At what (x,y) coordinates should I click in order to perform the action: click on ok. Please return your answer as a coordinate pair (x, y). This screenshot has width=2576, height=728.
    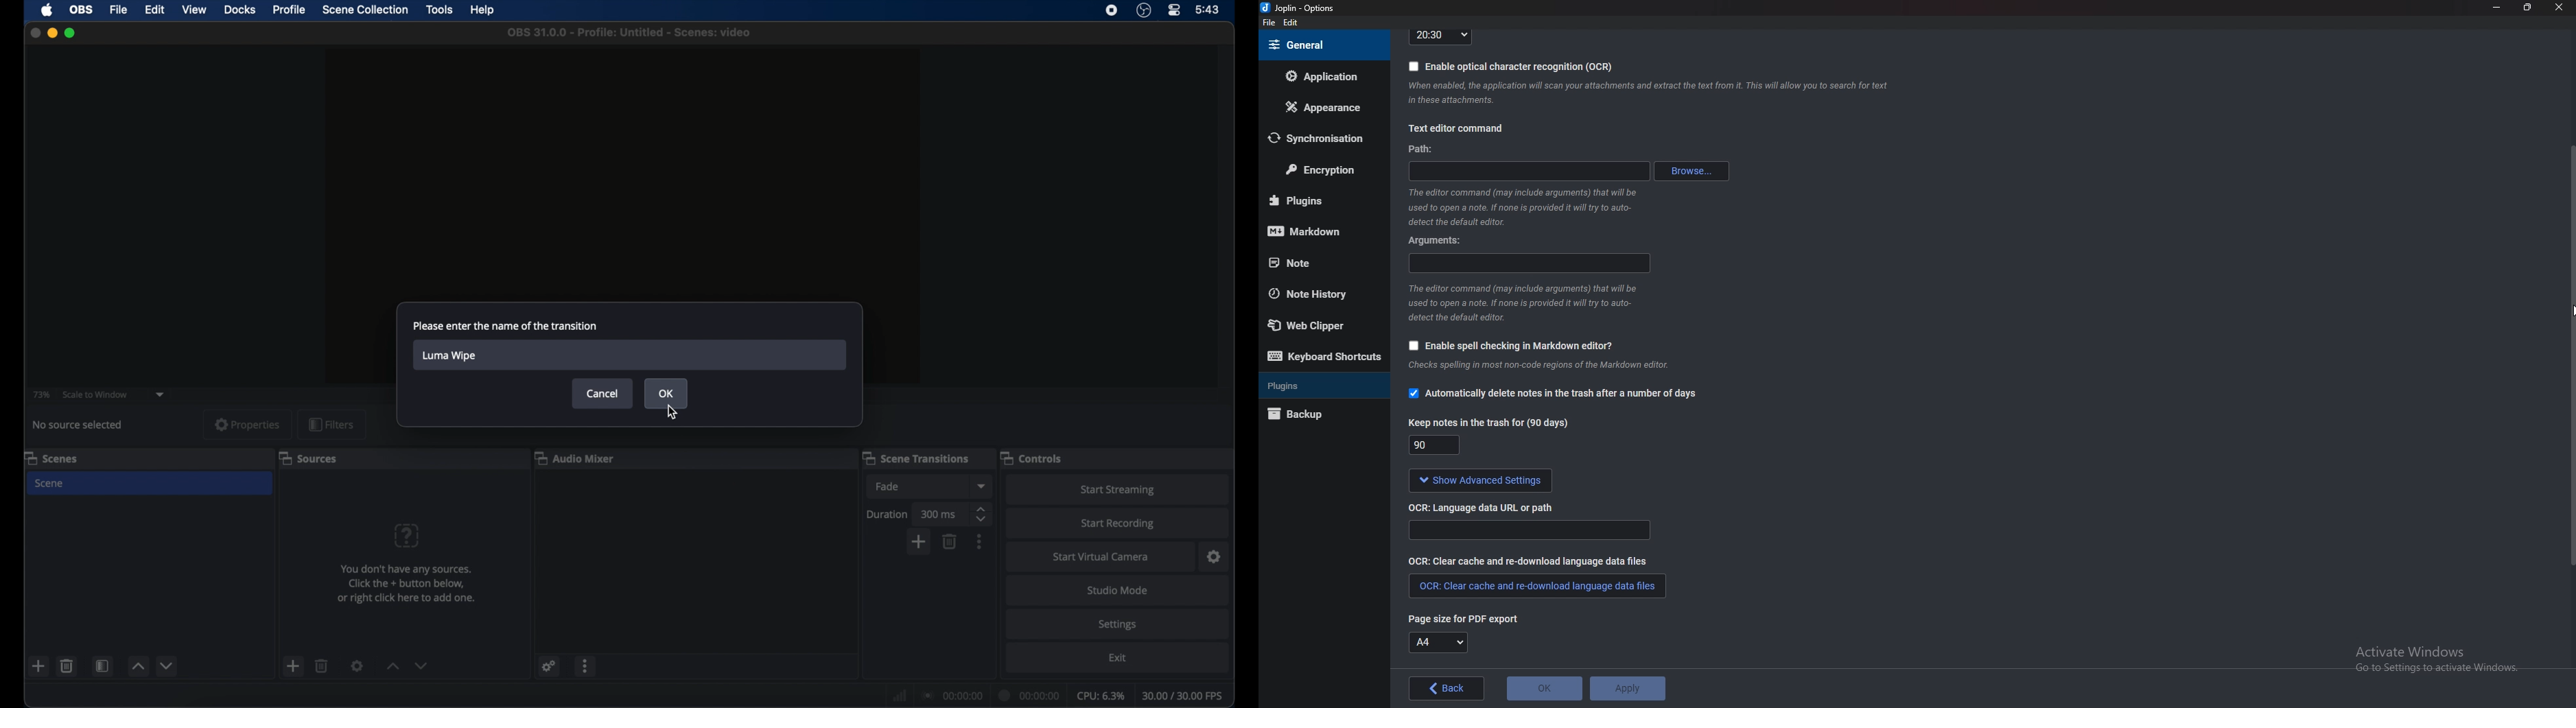
    Looking at the image, I should click on (1545, 689).